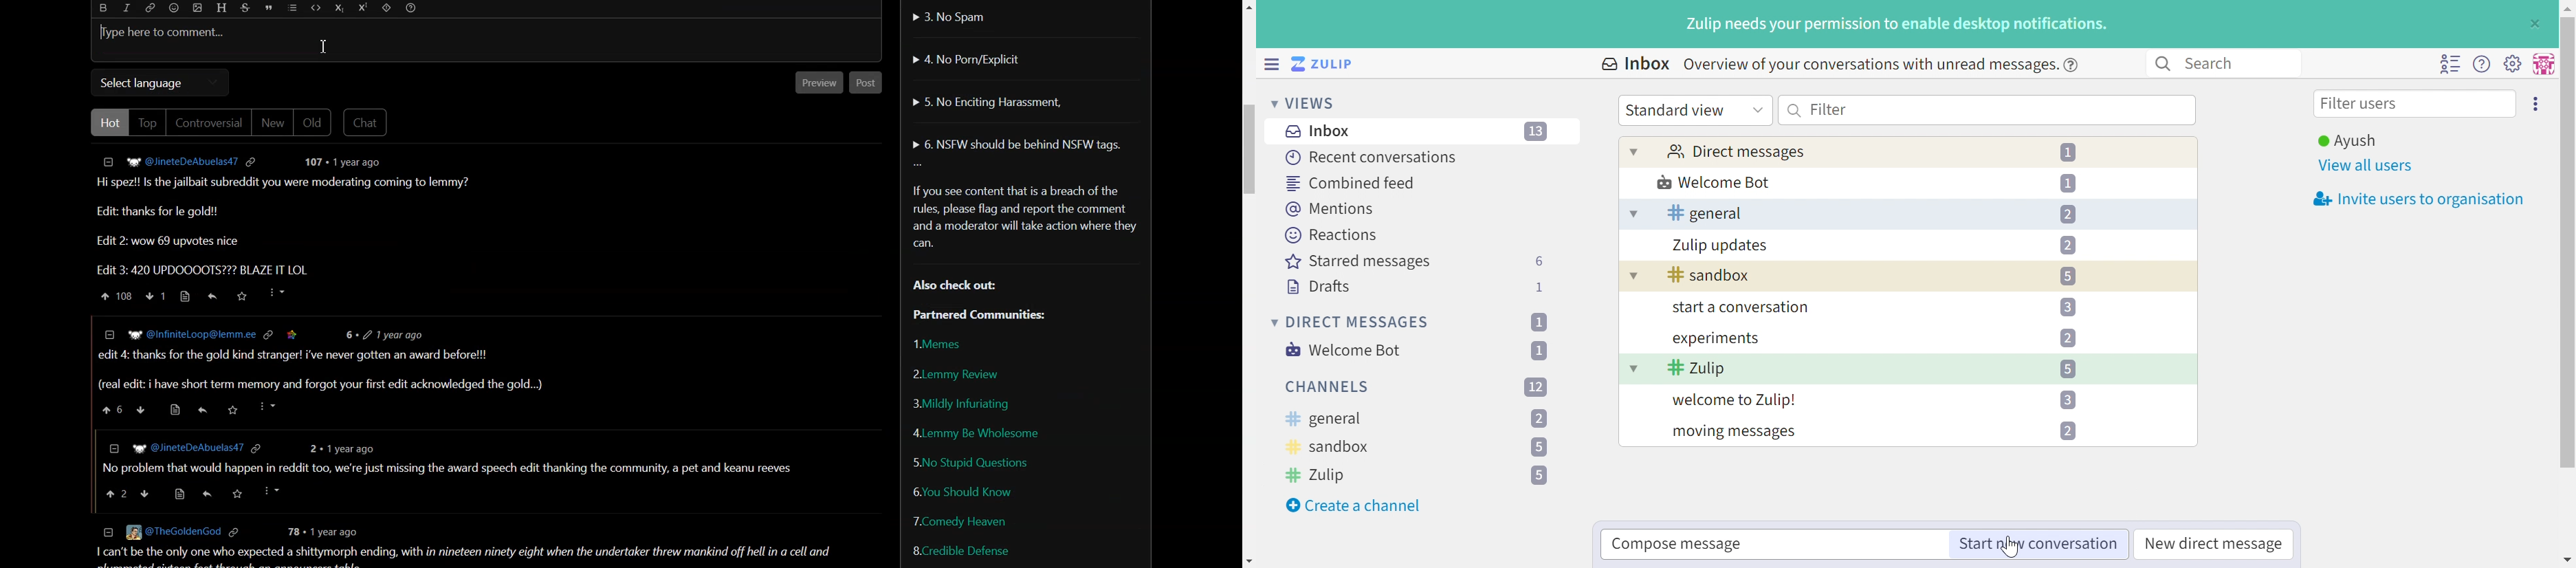 This screenshot has width=2576, height=588. I want to click on 1, so click(1538, 322).